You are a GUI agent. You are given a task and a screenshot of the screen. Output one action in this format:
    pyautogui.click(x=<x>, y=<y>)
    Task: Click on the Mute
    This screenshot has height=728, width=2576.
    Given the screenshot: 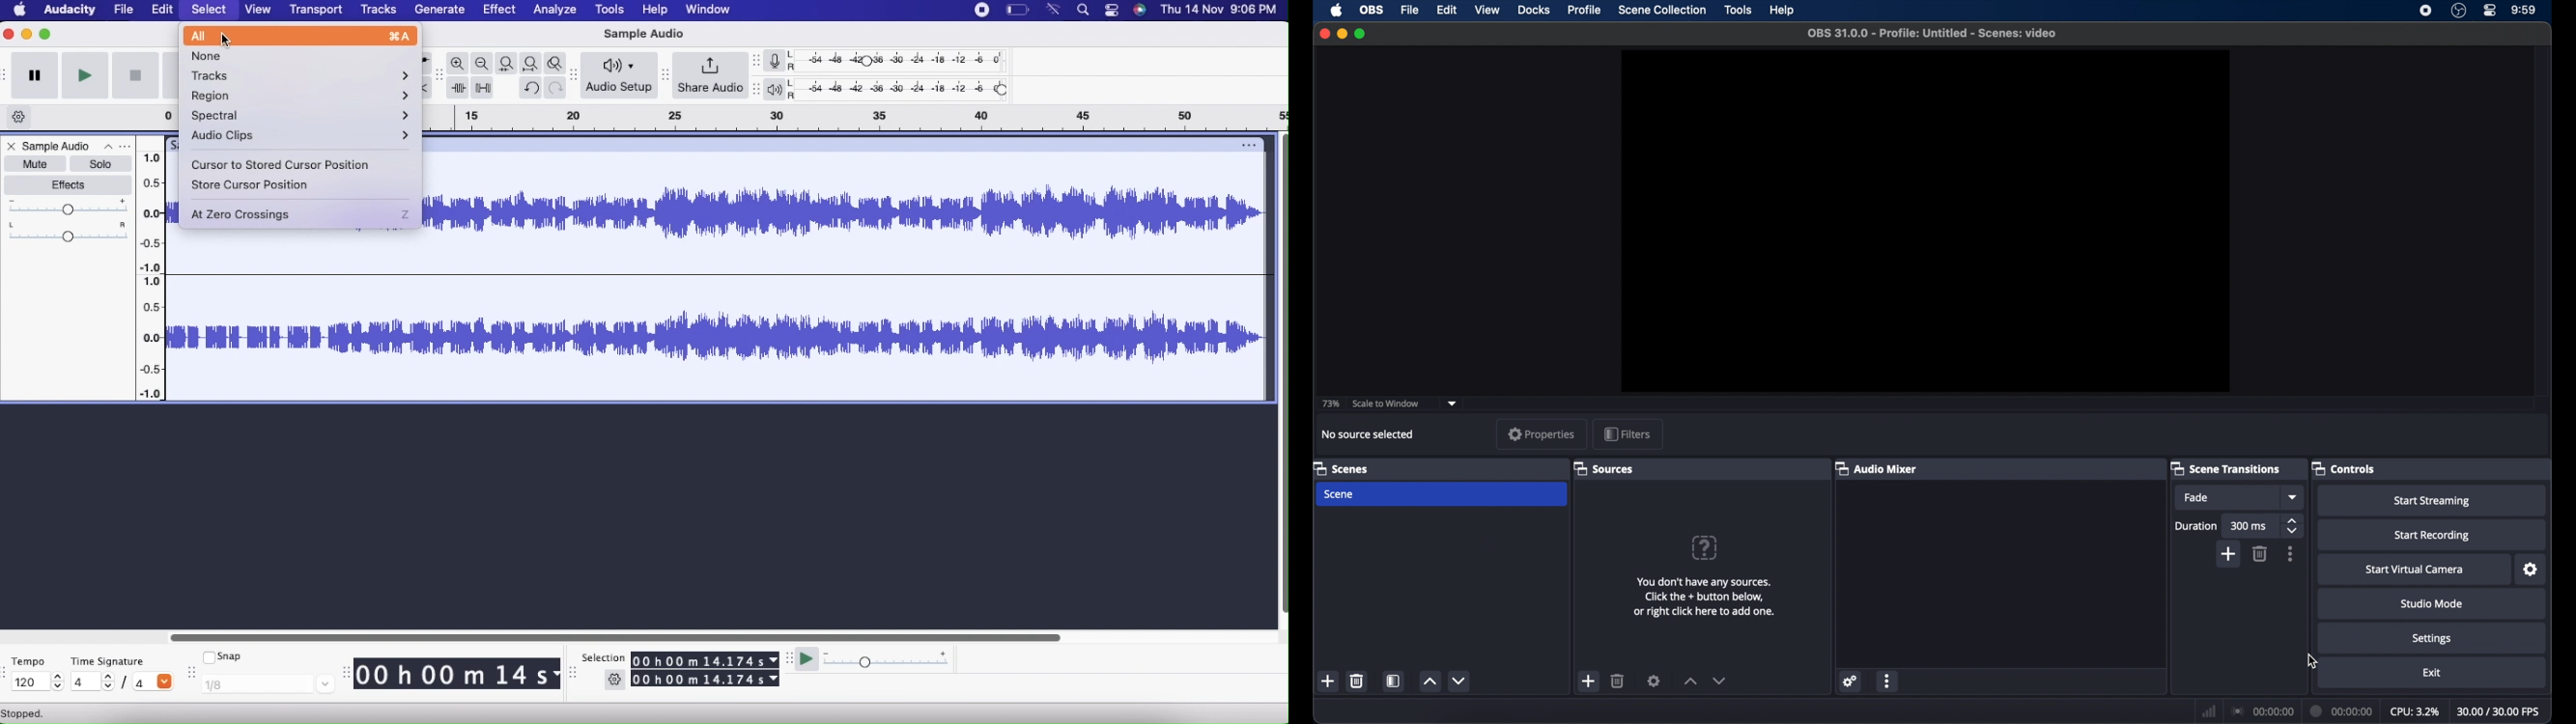 What is the action you would take?
    pyautogui.click(x=37, y=165)
    